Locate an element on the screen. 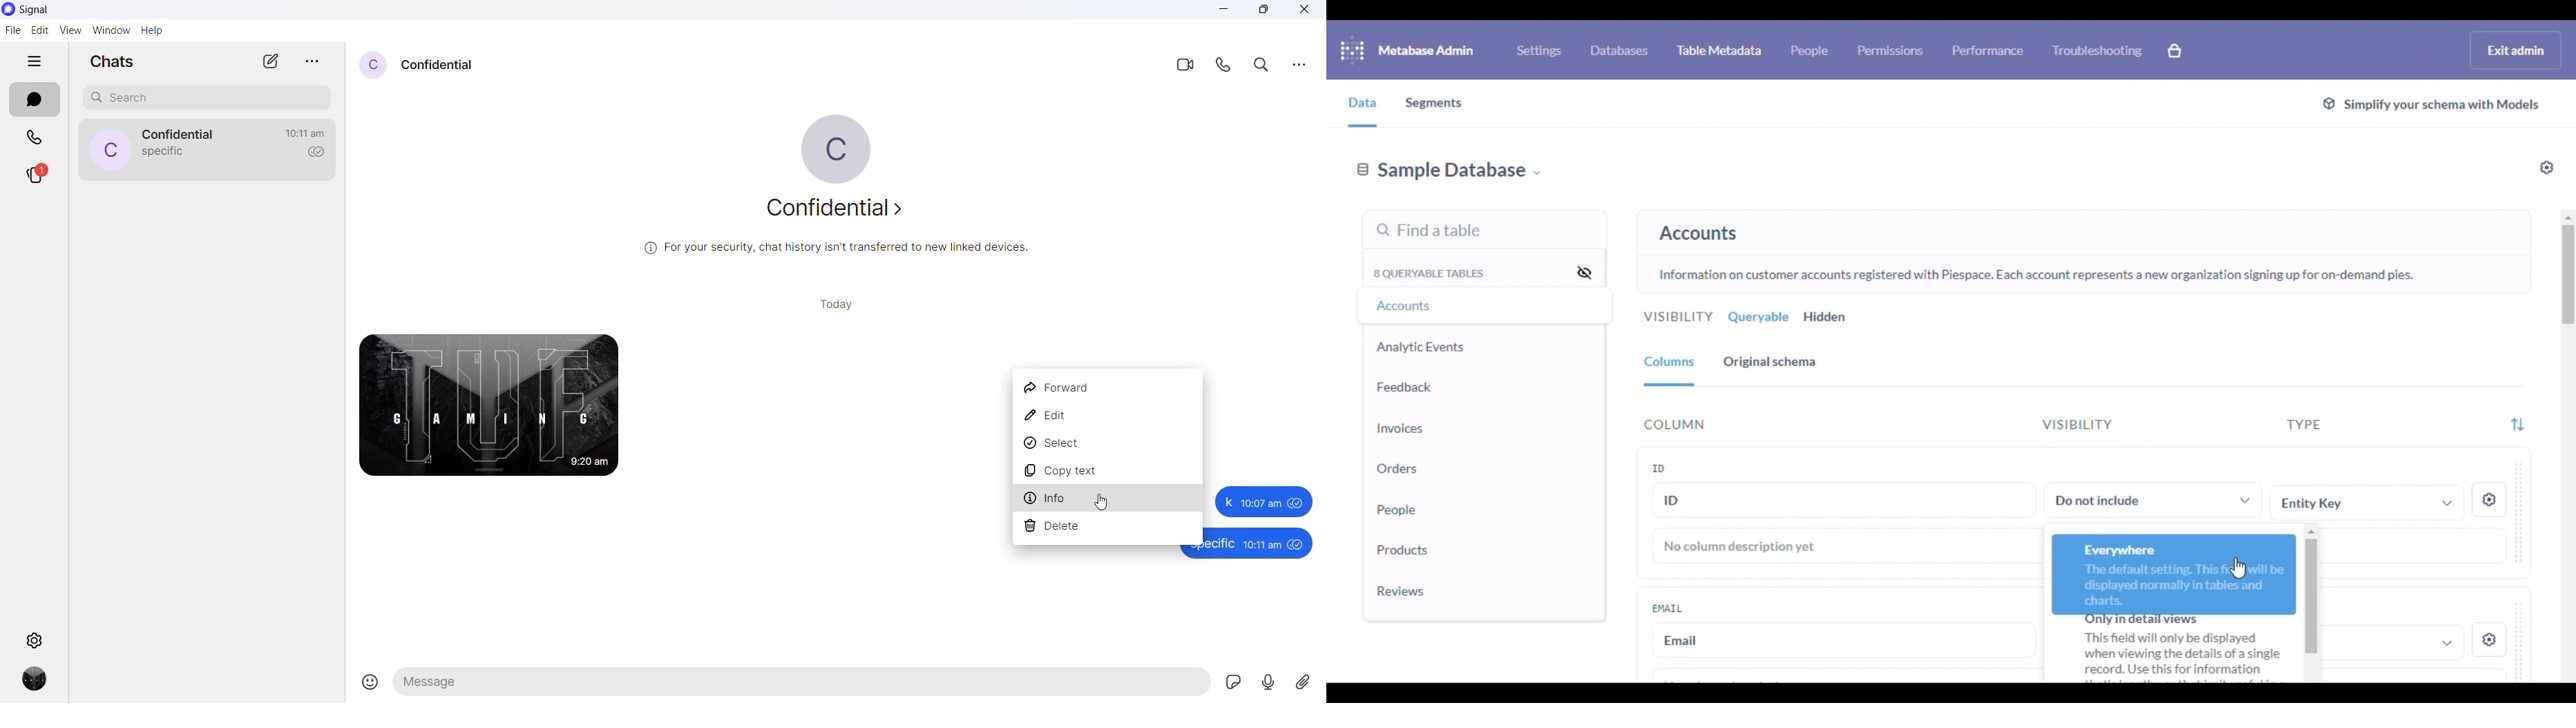  about contact is located at coordinates (832, 209).